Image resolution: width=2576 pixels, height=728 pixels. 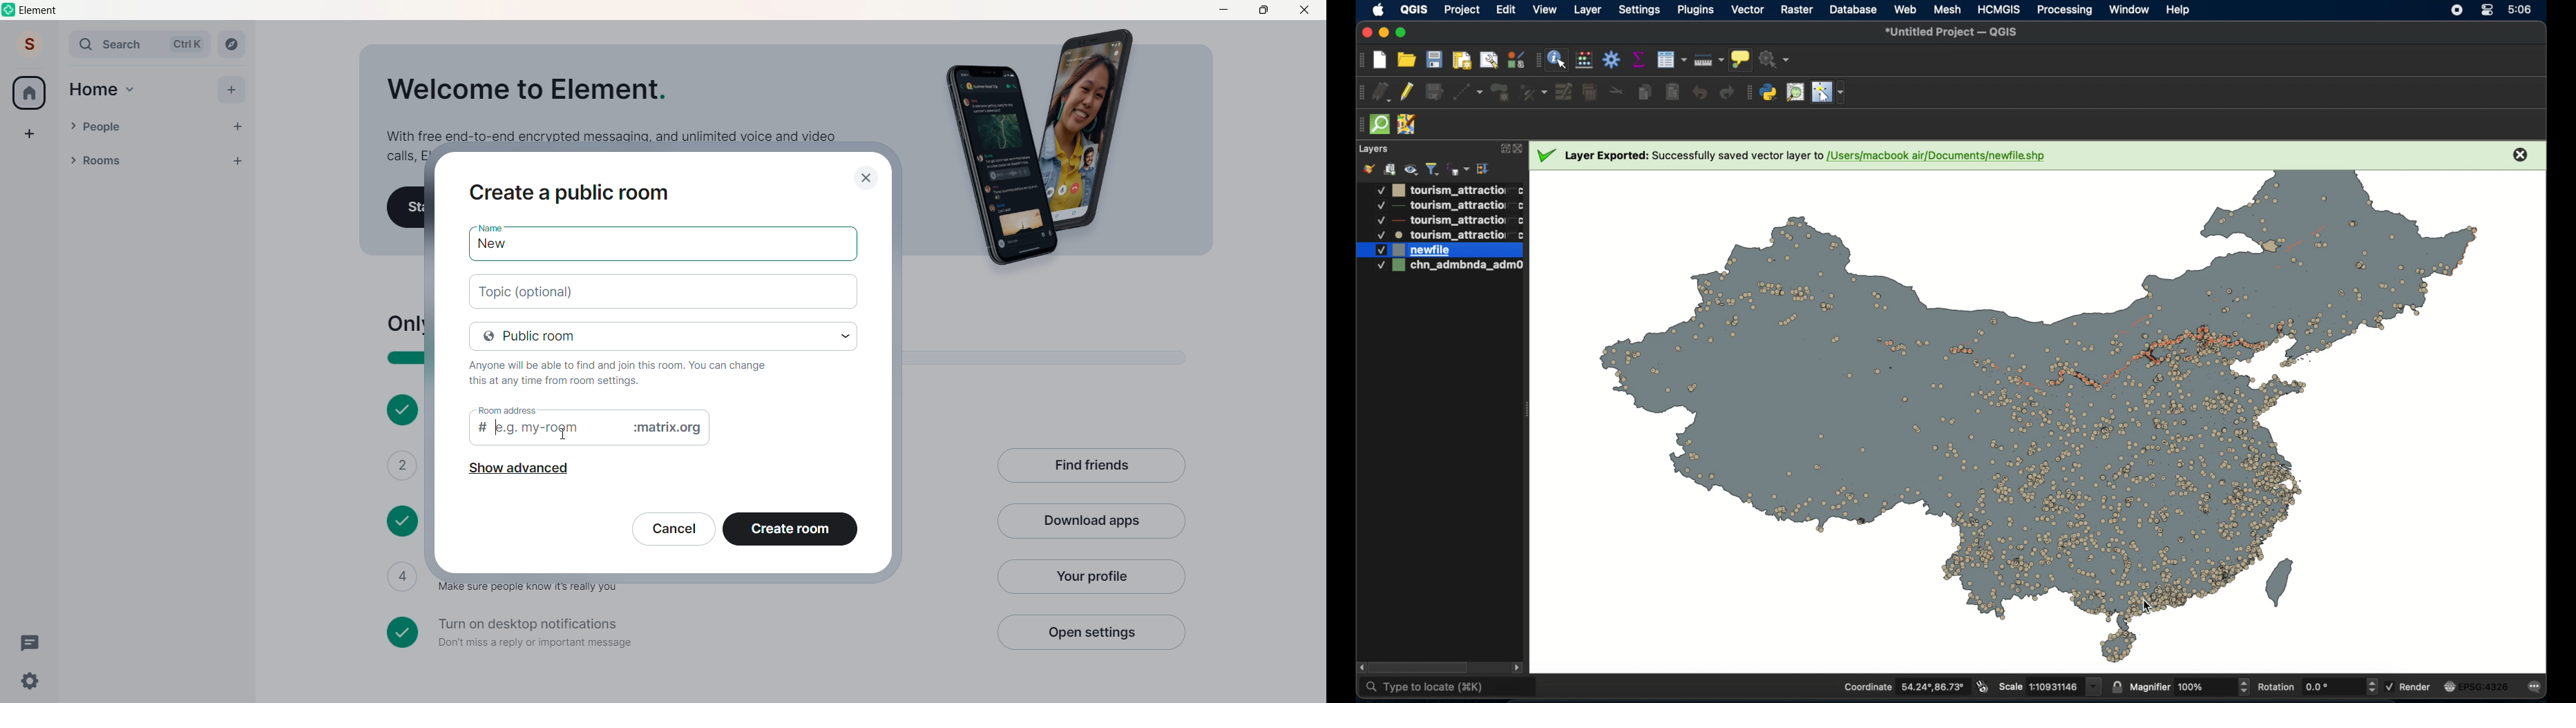 I want to click on Element, so click(x=40, y=10).